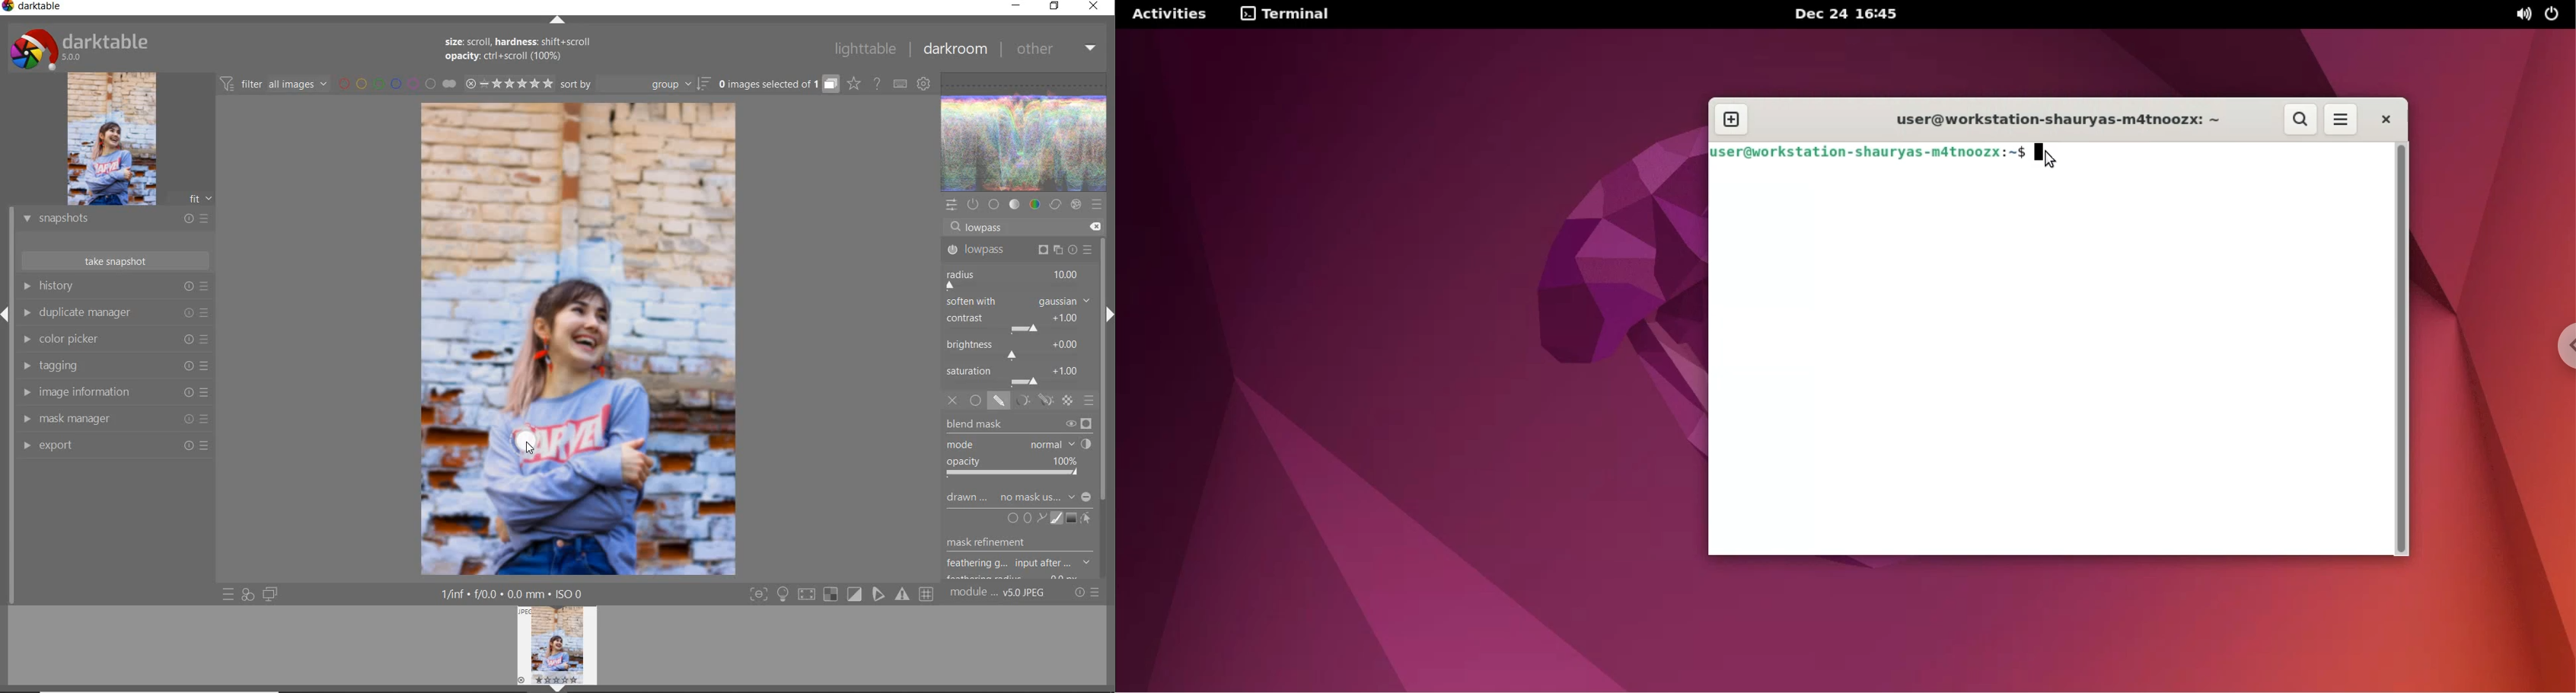 This screenshot has width=2576, height=700. I want to click on show global preferences, so click(924, 85).